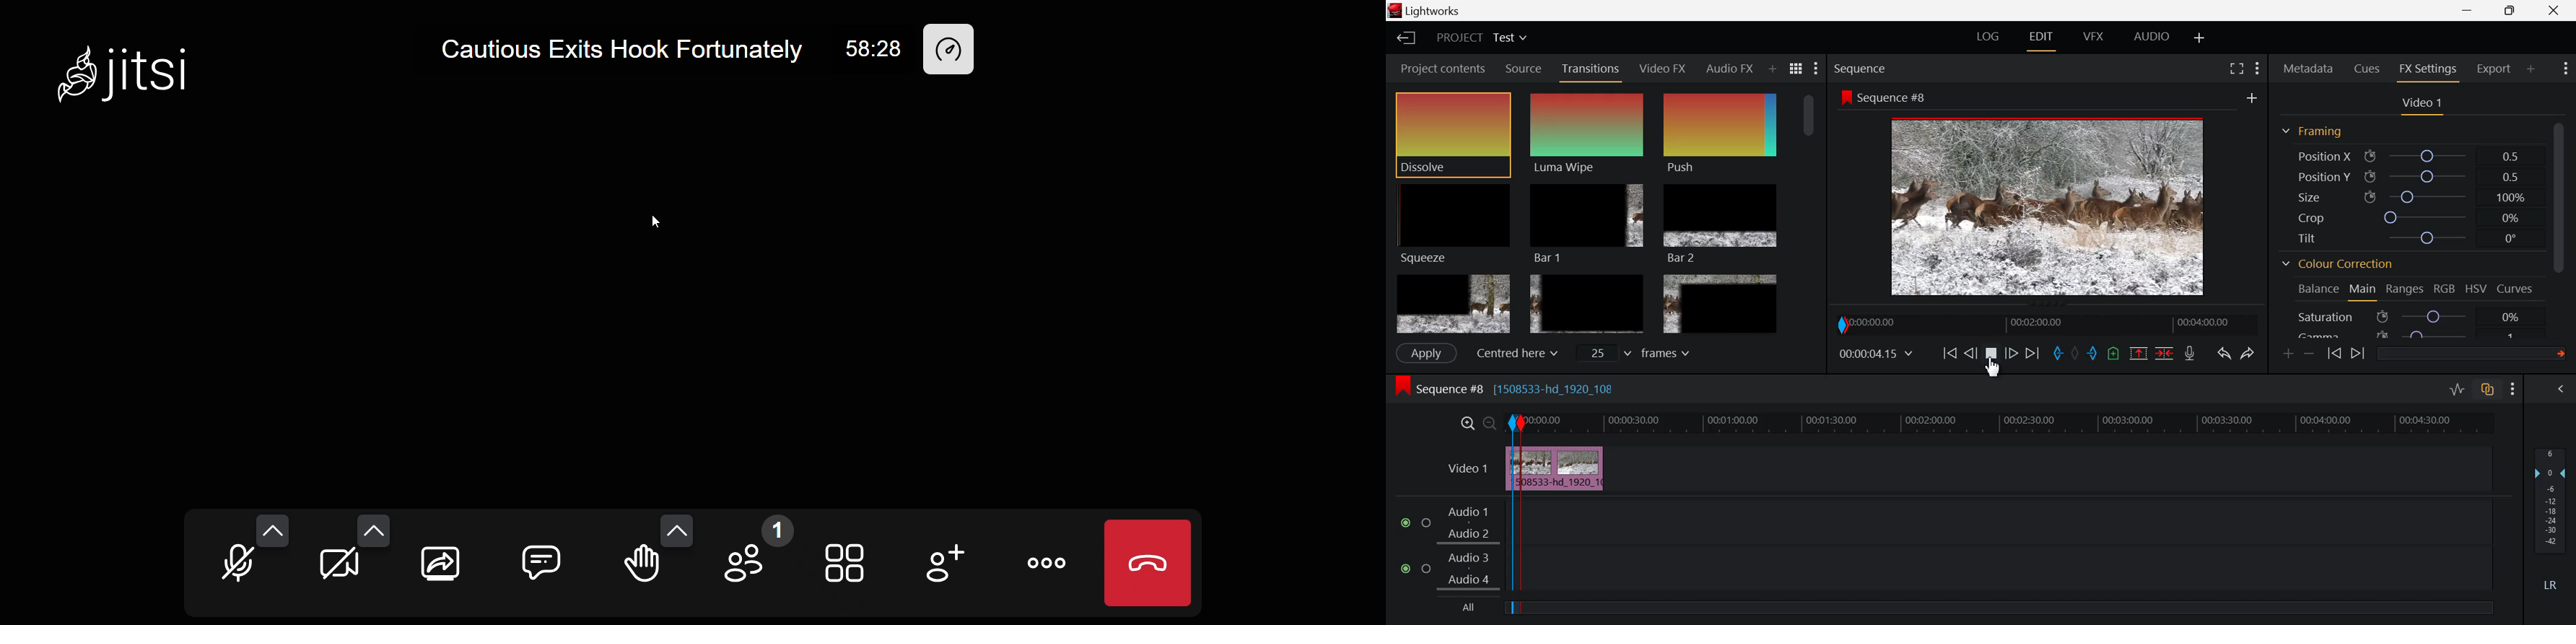 This screenshot has width=2576, height=644. What do you see at coordinates (1863, 69) in the screenshot?
I see `Sequence ` at bounding box center [1863, 69].